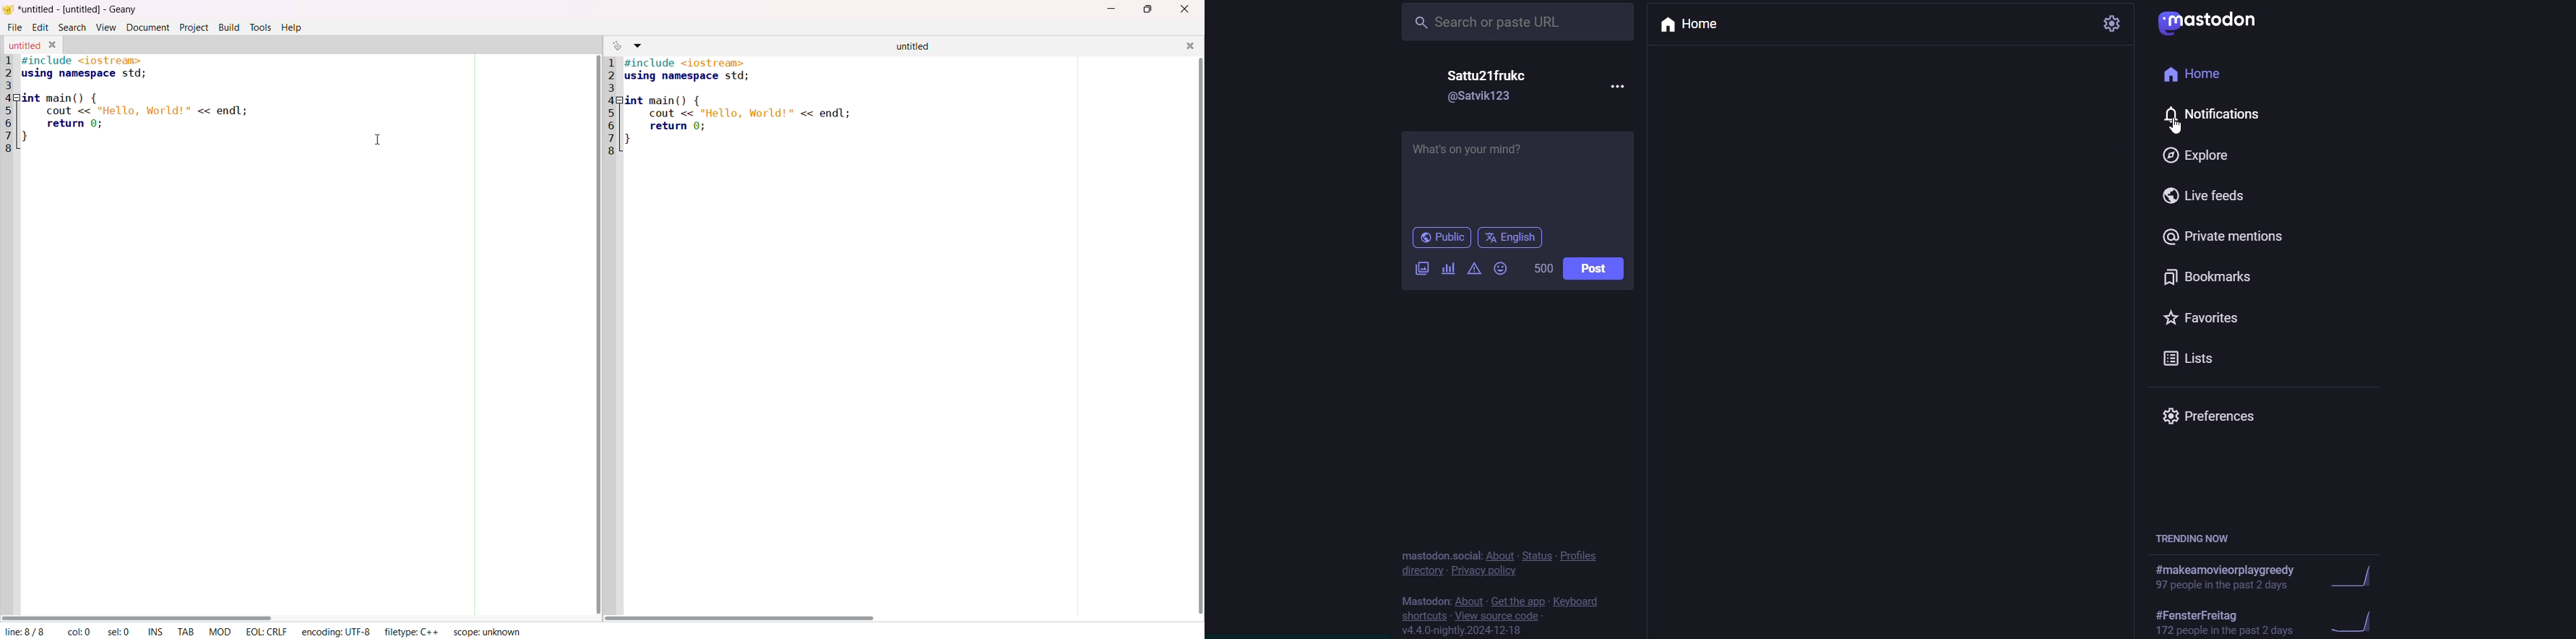 The image size is (2576, 644). Describe the element at coordinates (1423, 601) in the screenshot. I see `Mastodon` at that location.